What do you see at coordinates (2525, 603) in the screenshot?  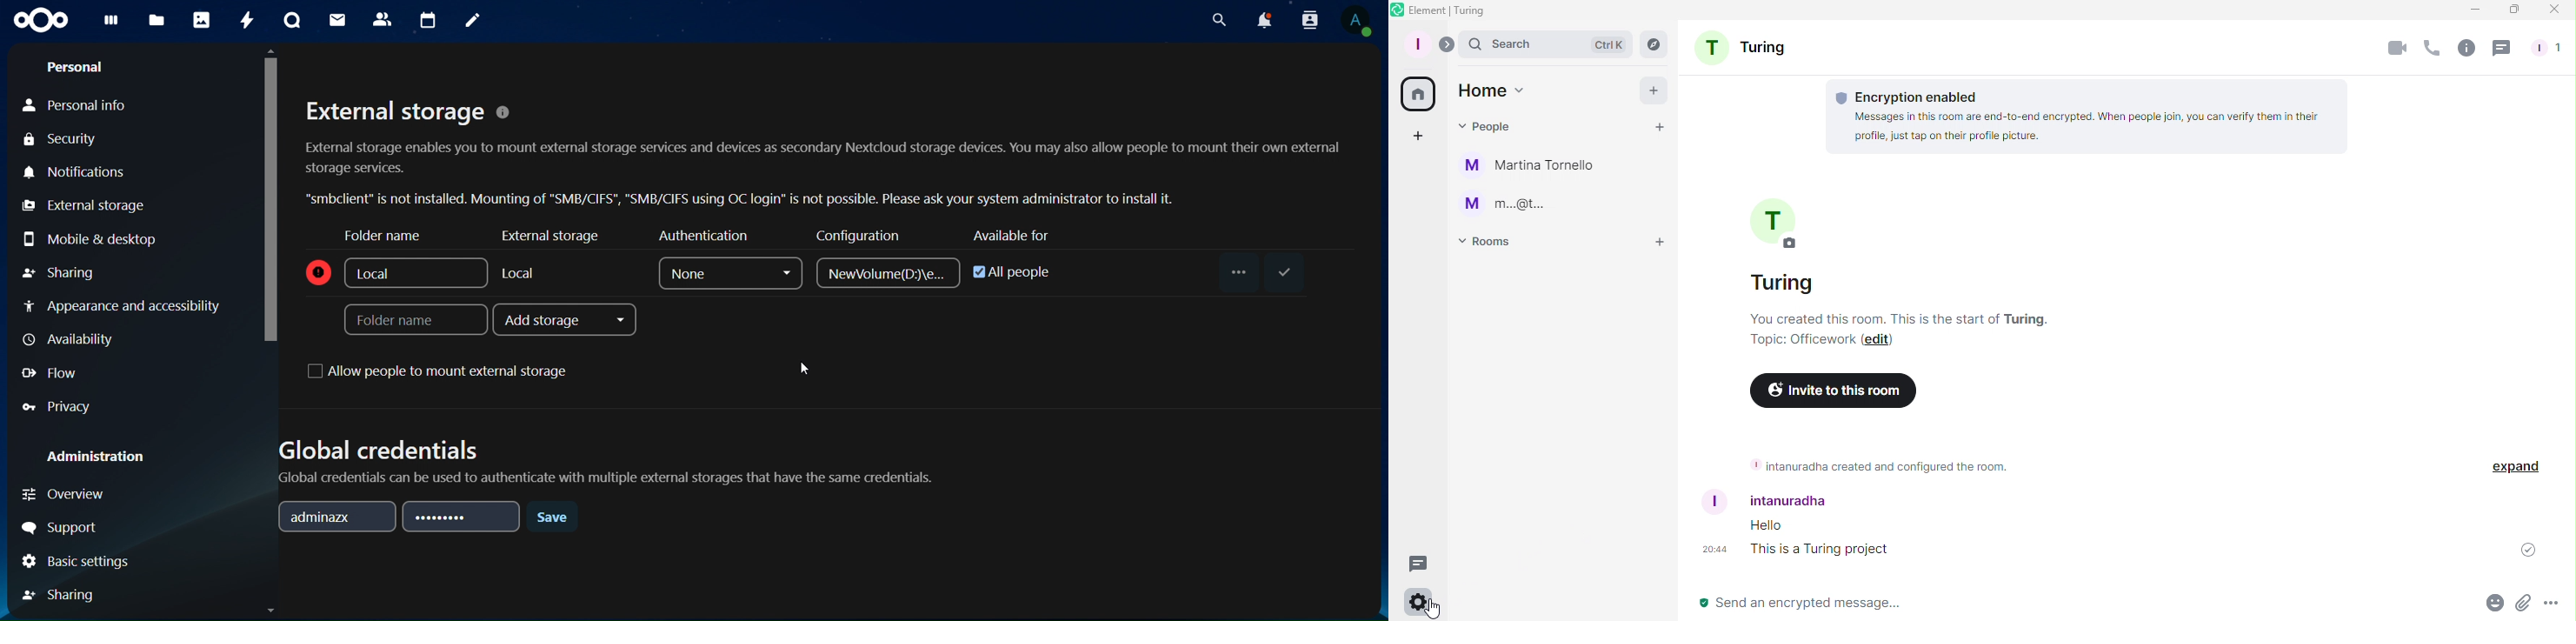 I see `Attachment` at bounding box center [2525, 603].